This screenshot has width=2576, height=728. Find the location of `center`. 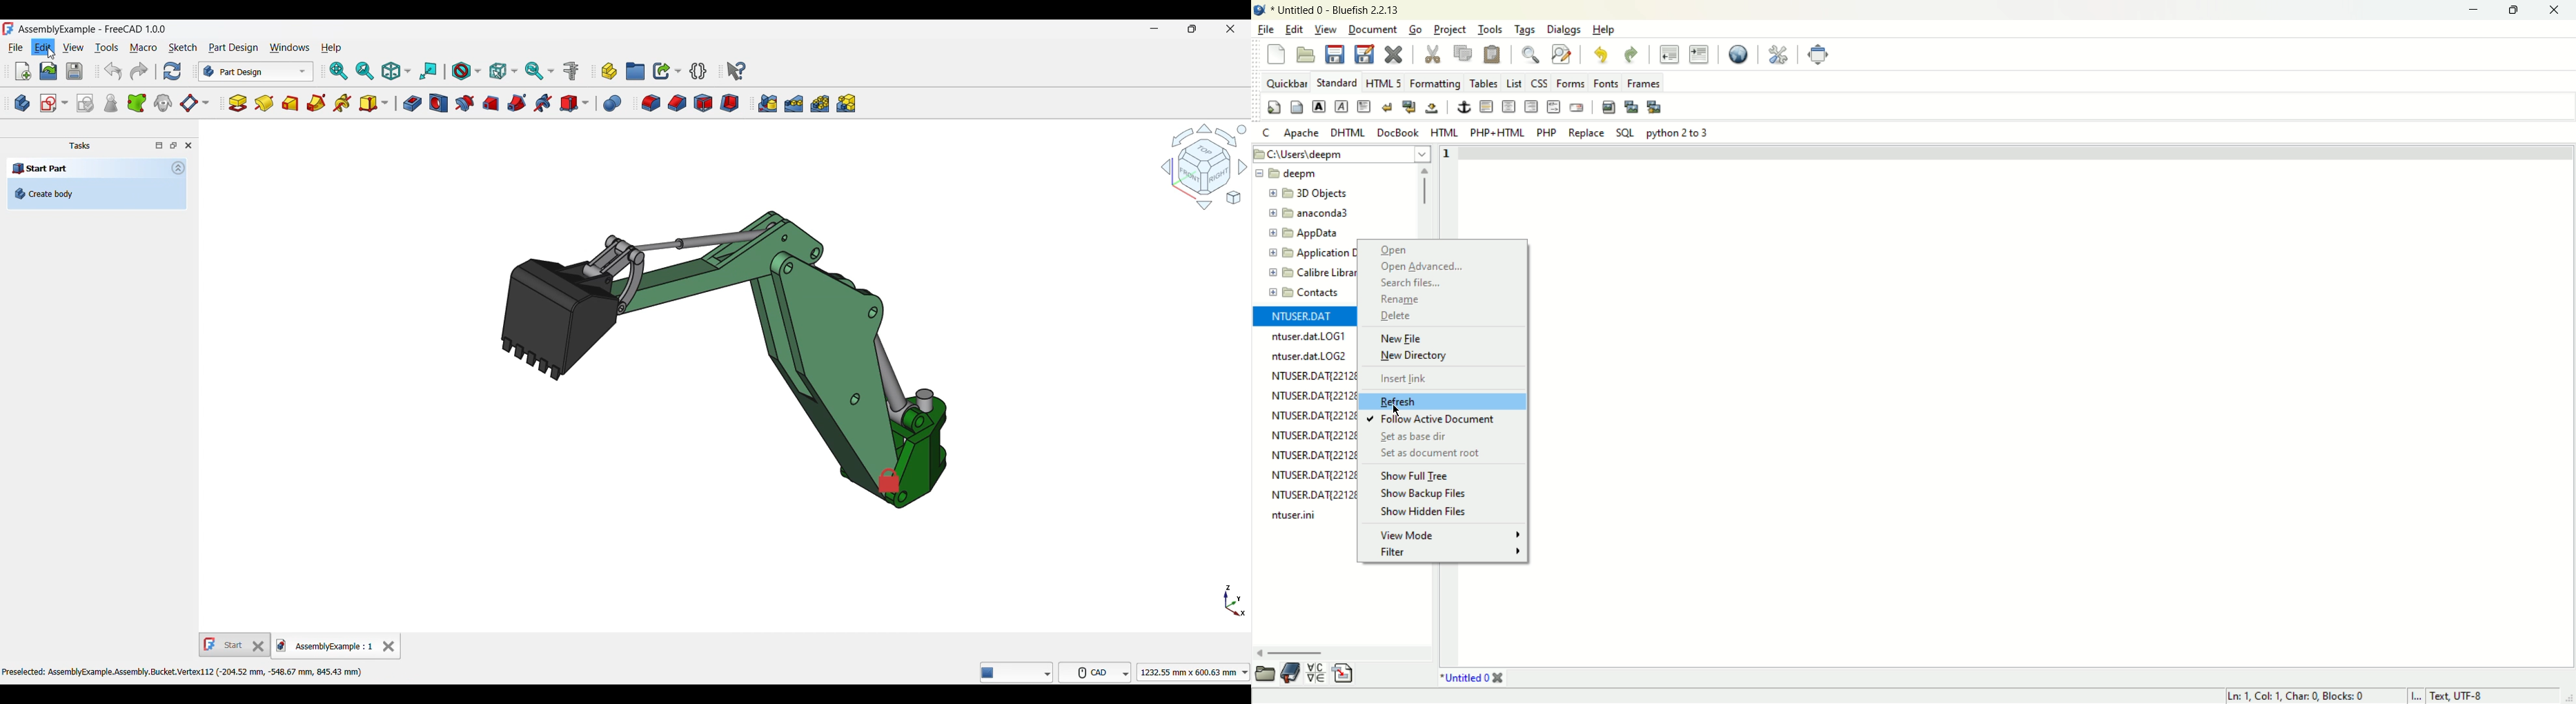

center is located at coordinates (1510, 106).